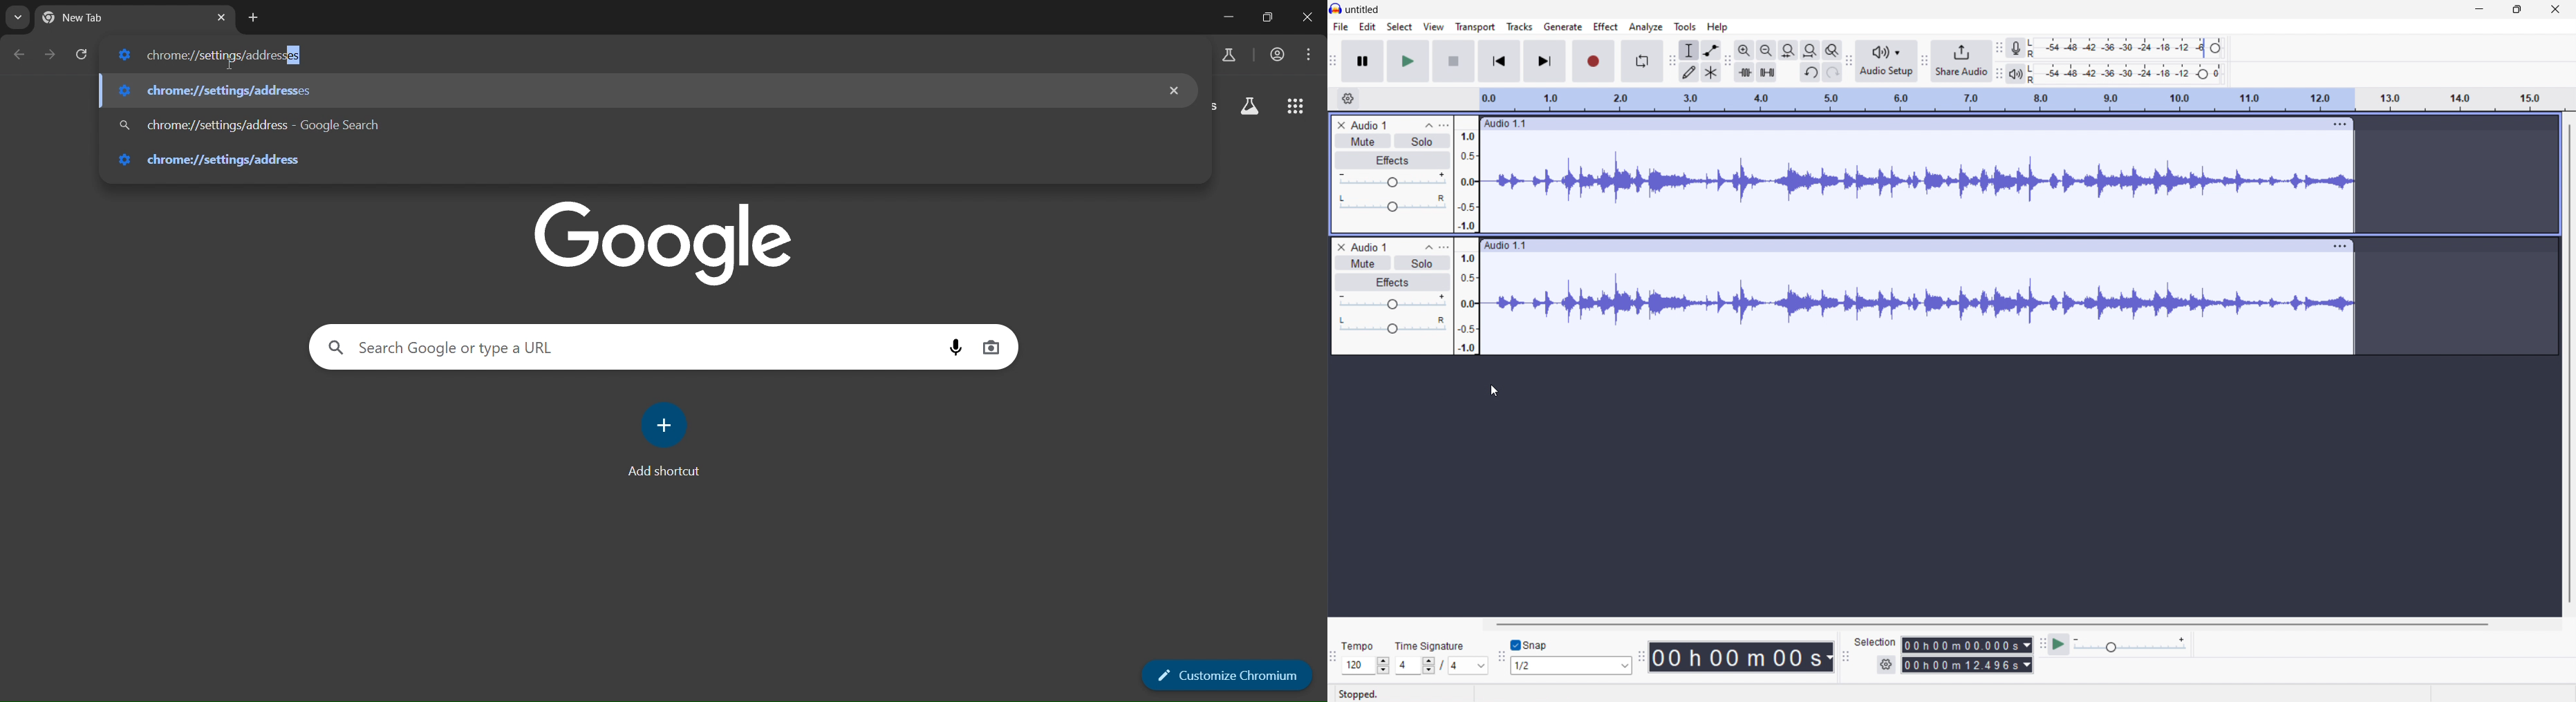 This screenshot has height=728, width=2576. I want to click on Drop down, so click(1427, 666).